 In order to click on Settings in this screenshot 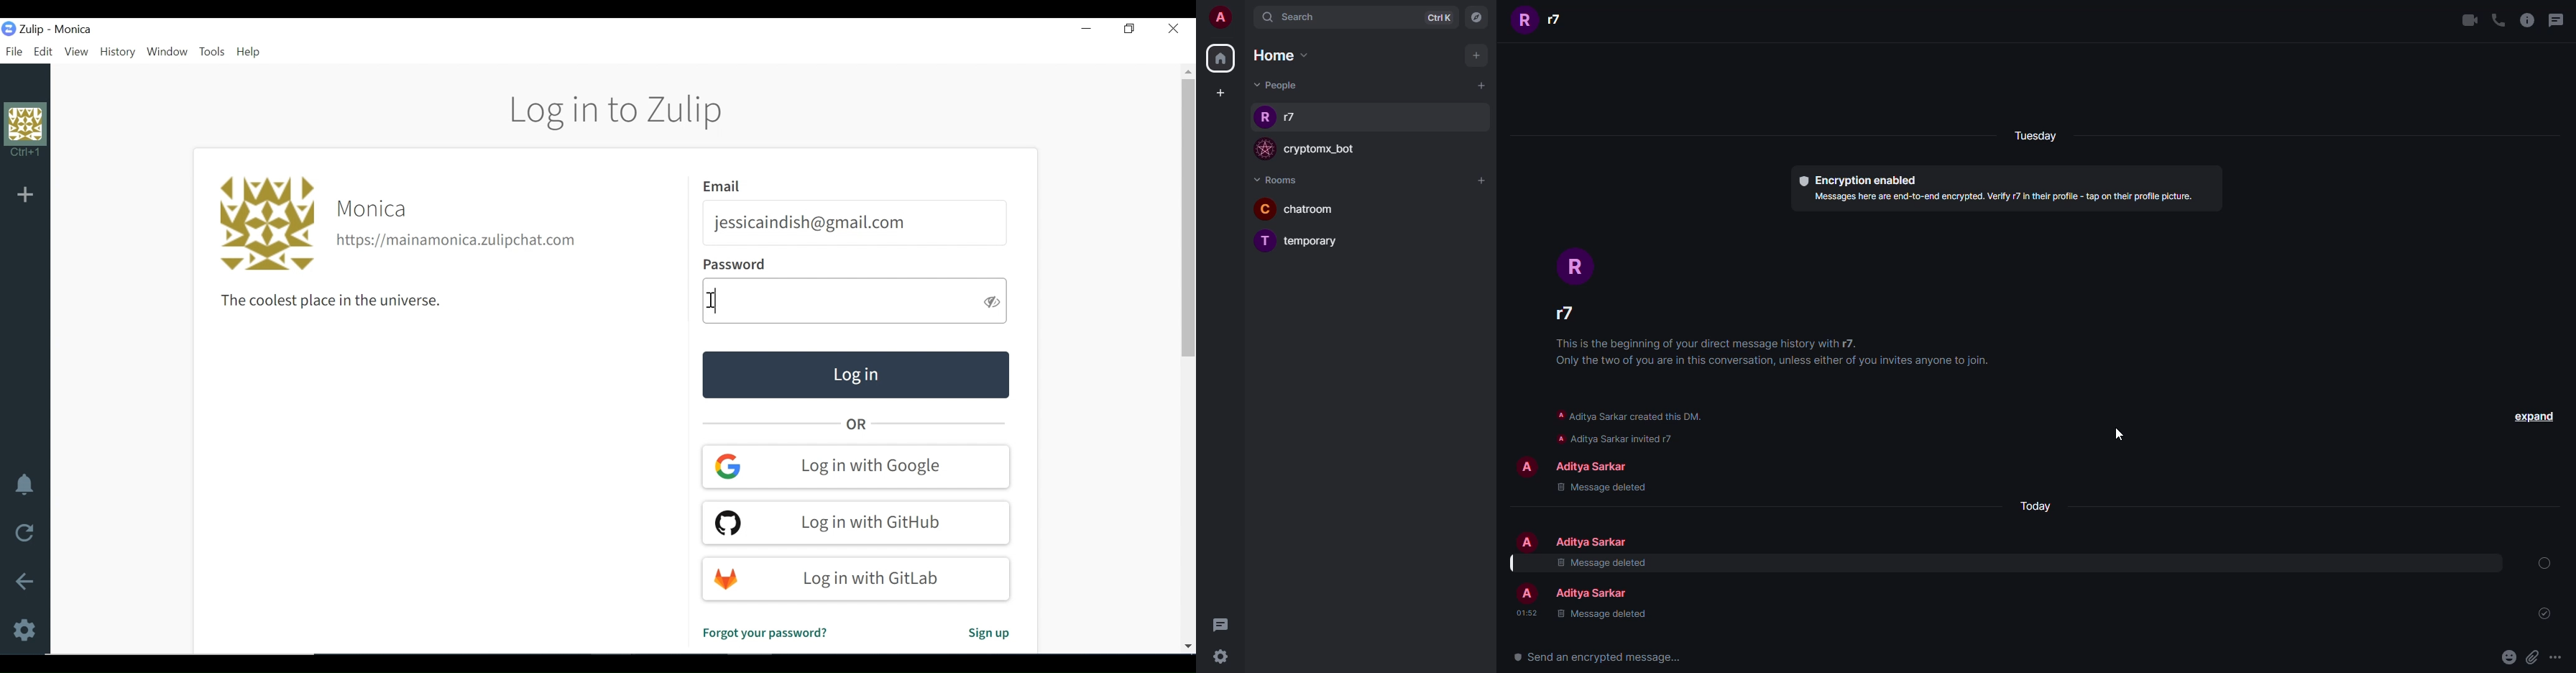, I will do `click(23, 631)`.